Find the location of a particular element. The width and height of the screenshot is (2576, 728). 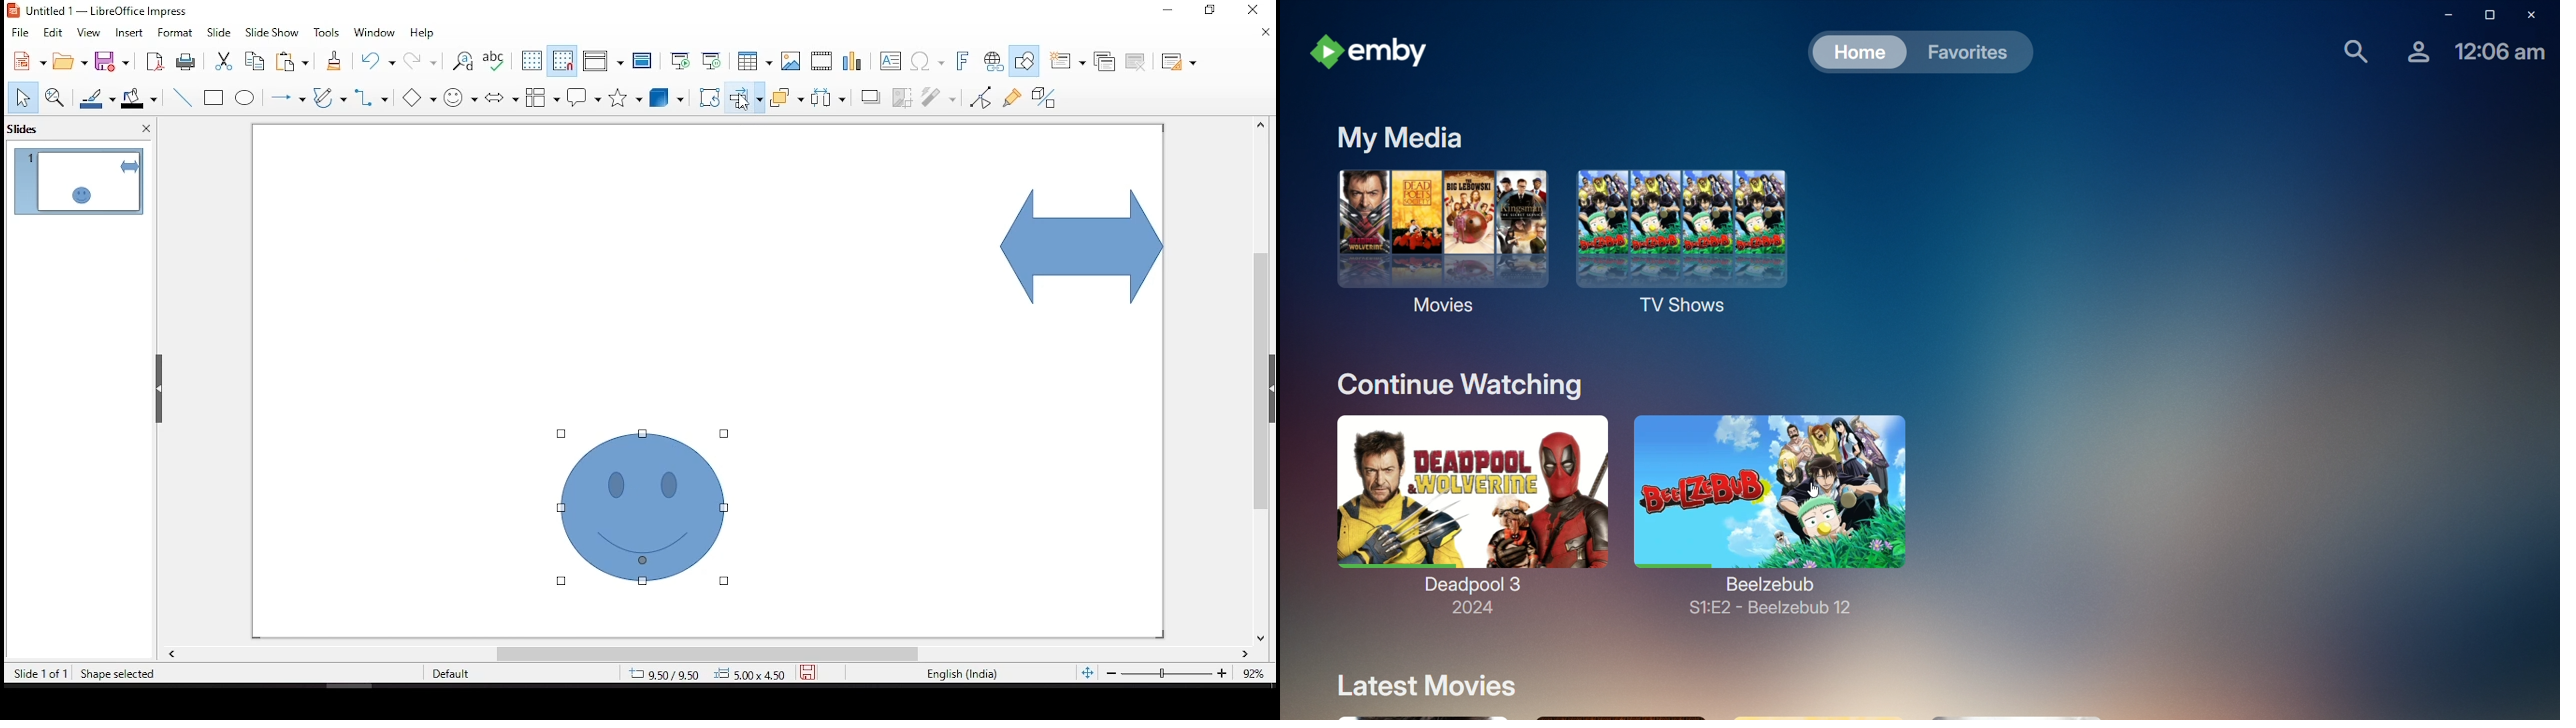

default is located at coordinates (457, 673).